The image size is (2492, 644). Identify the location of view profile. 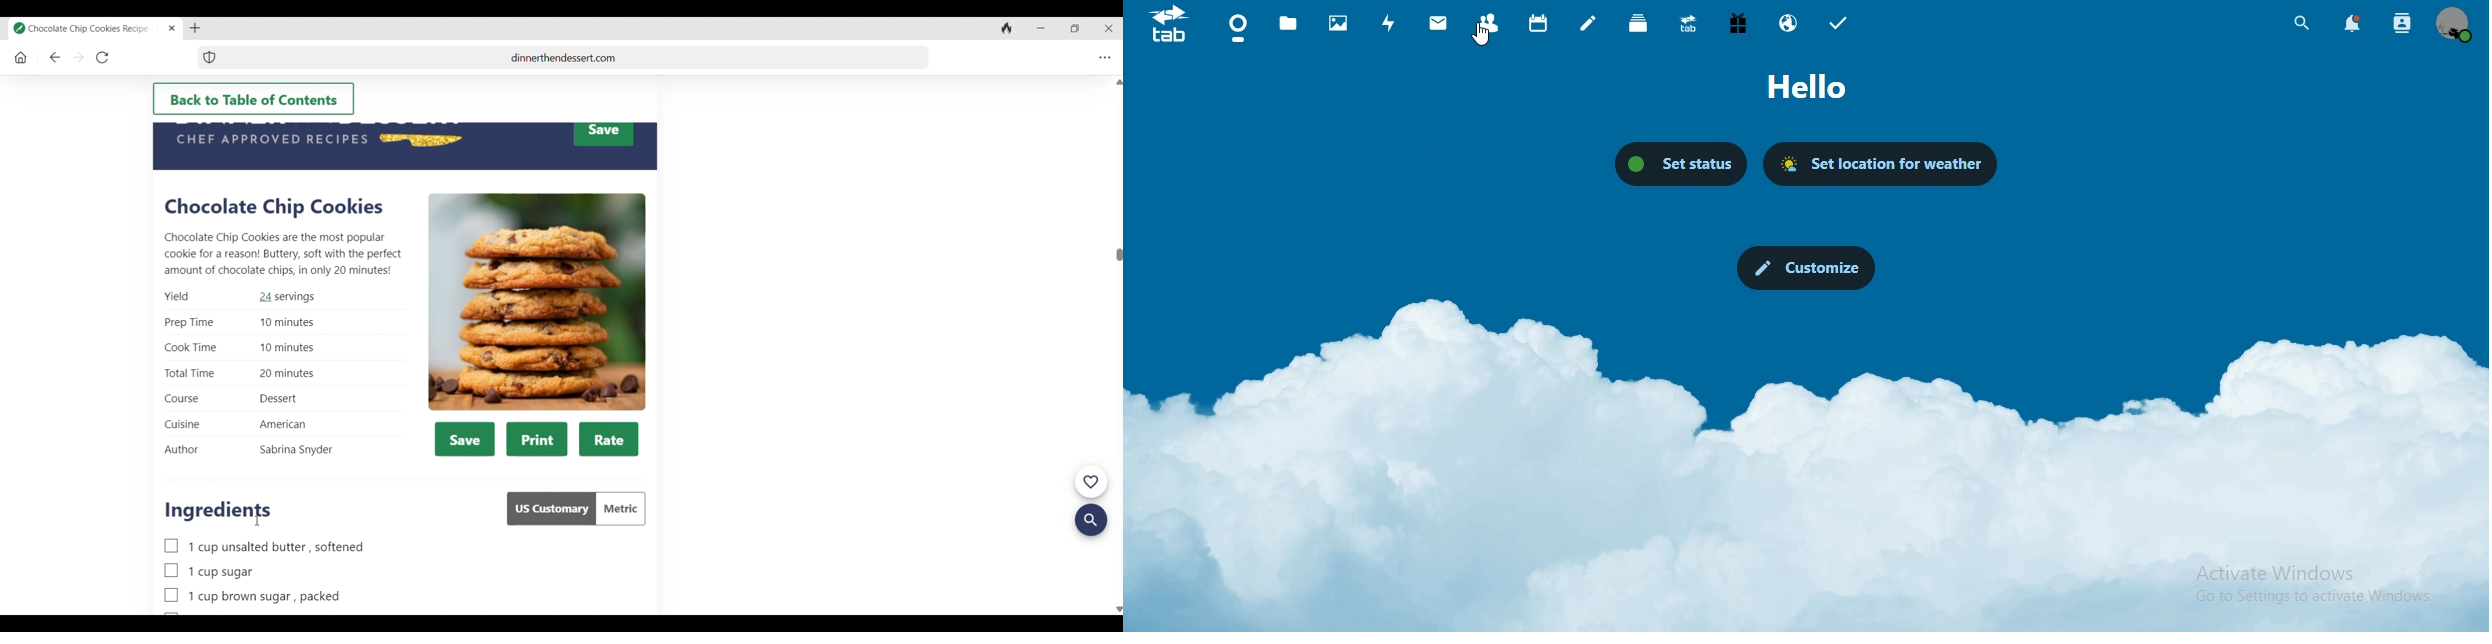
(2458, 25).